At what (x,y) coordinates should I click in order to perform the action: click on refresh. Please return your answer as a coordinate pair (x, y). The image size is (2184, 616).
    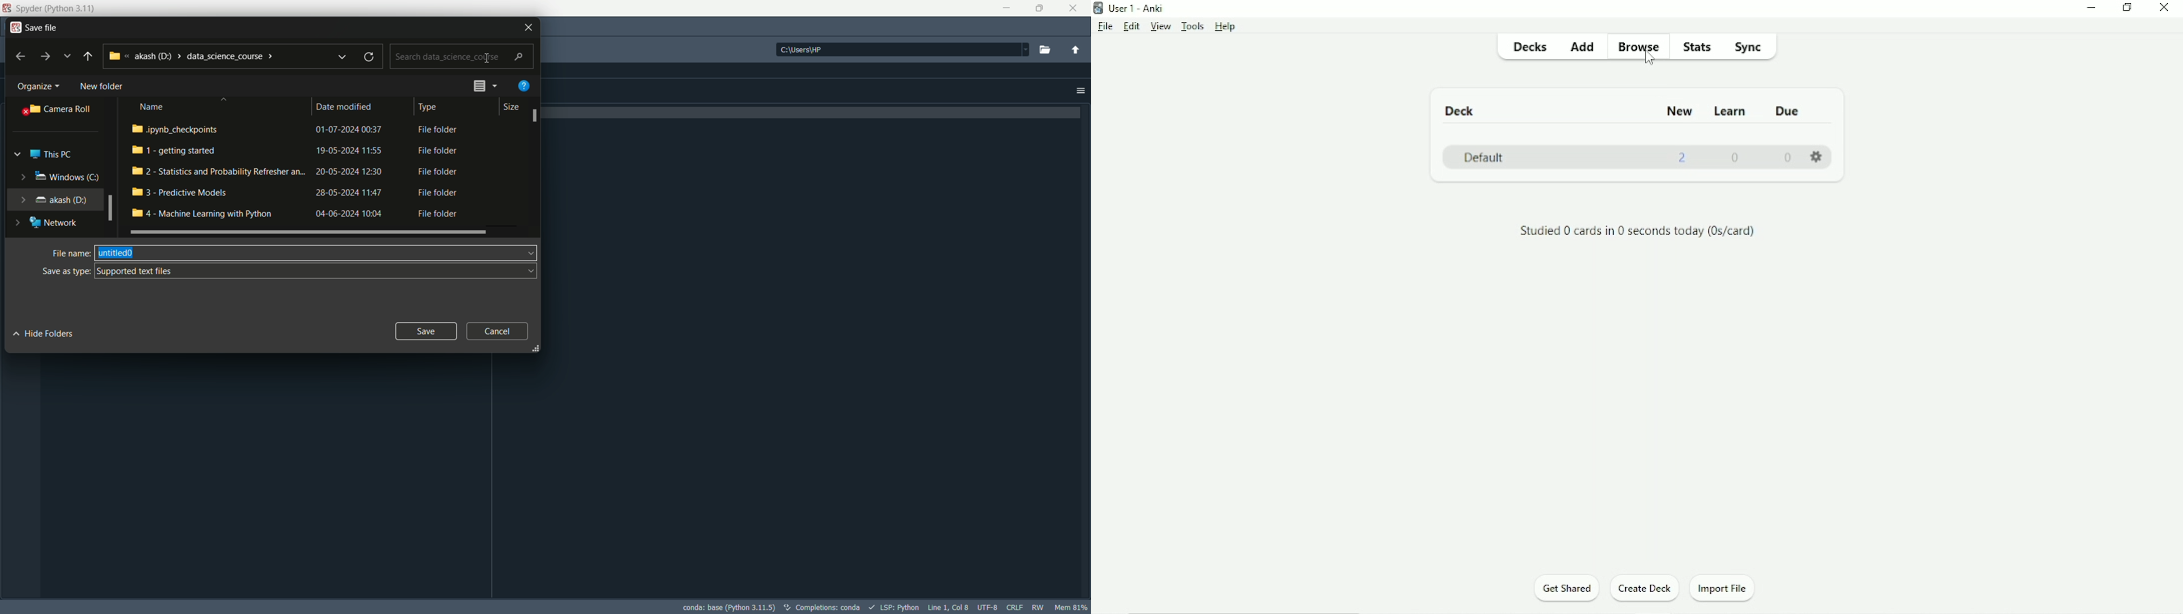
    Looking at the image, I should click on (368, 58).